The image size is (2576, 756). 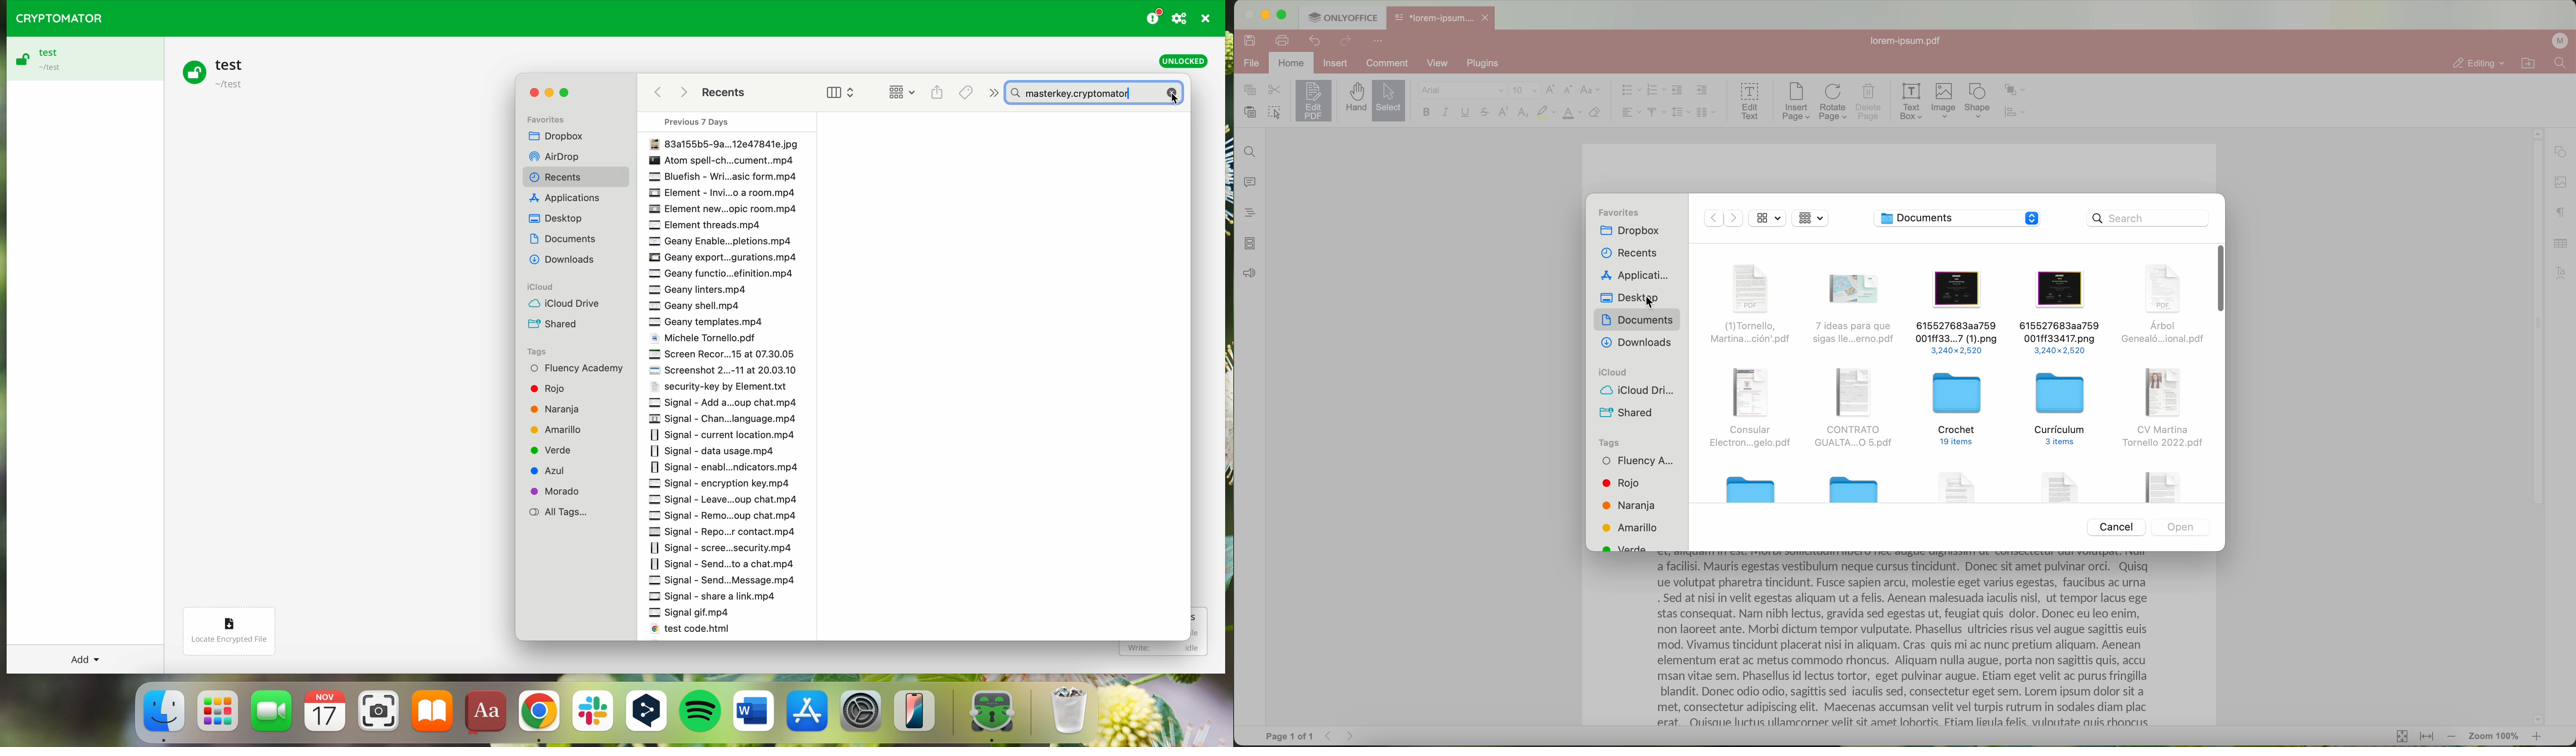 I want to click on grid view, so click(x=1812, y=218).